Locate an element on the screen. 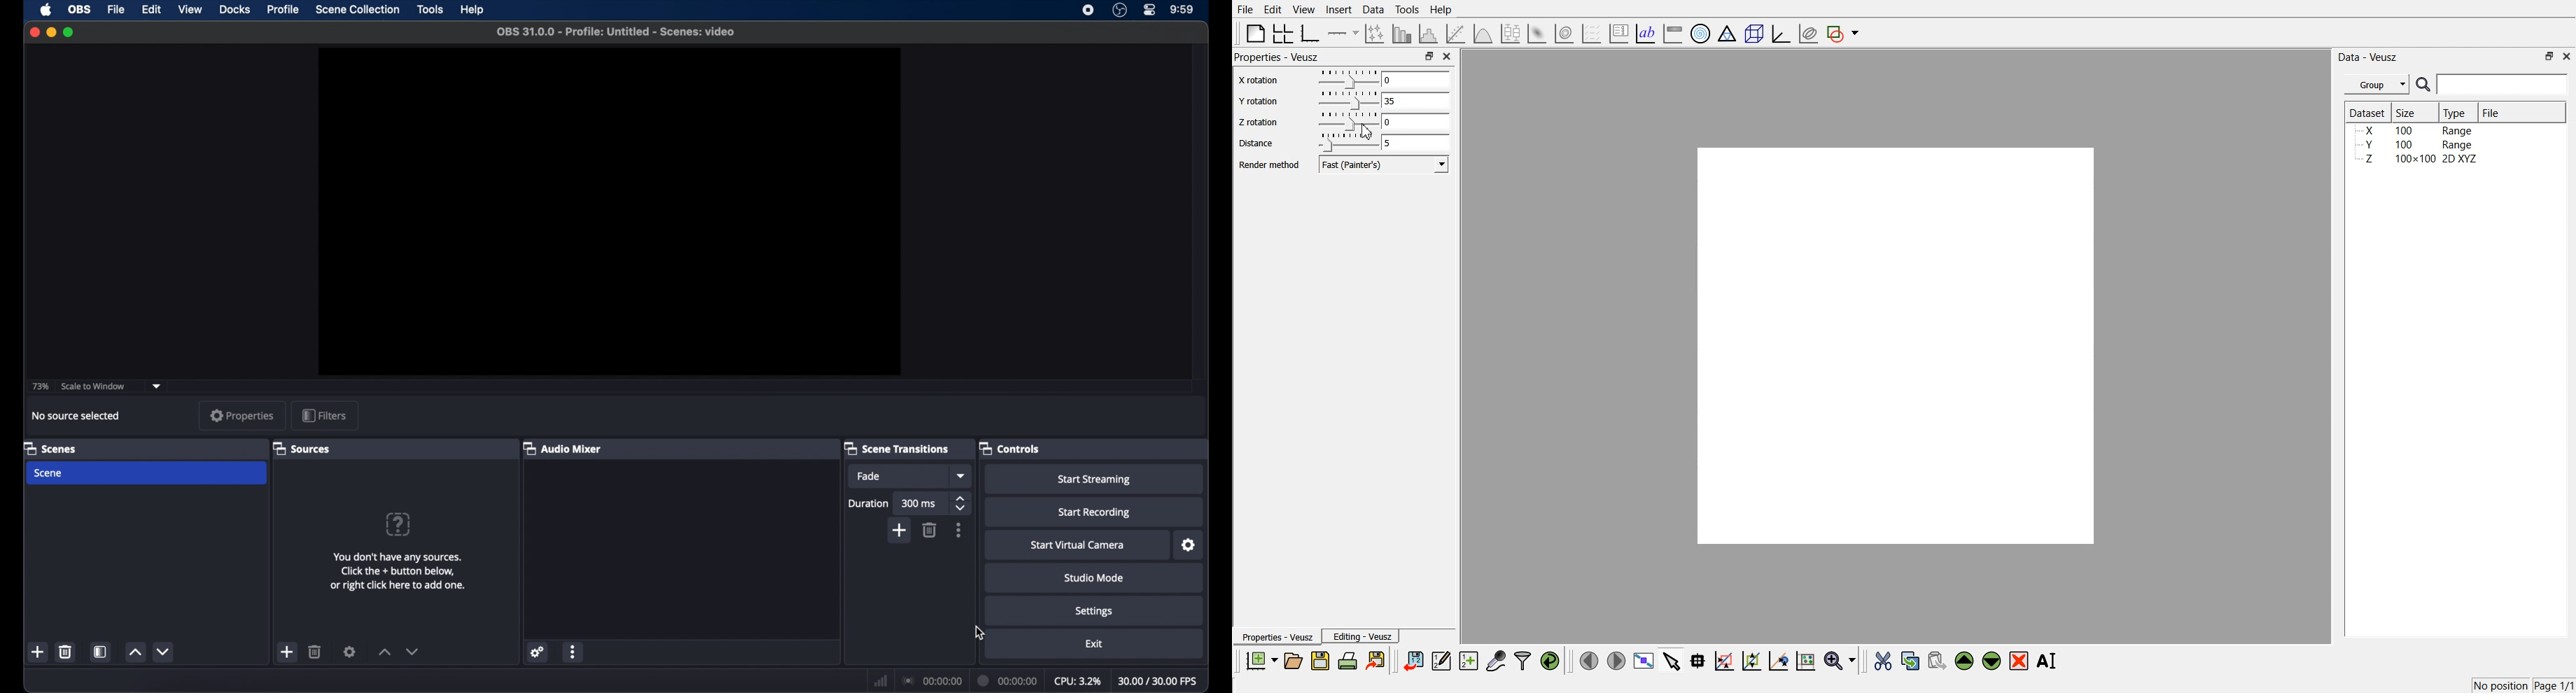 The image size is (2576, 700). dropdown is located at coordinates (962, 475).